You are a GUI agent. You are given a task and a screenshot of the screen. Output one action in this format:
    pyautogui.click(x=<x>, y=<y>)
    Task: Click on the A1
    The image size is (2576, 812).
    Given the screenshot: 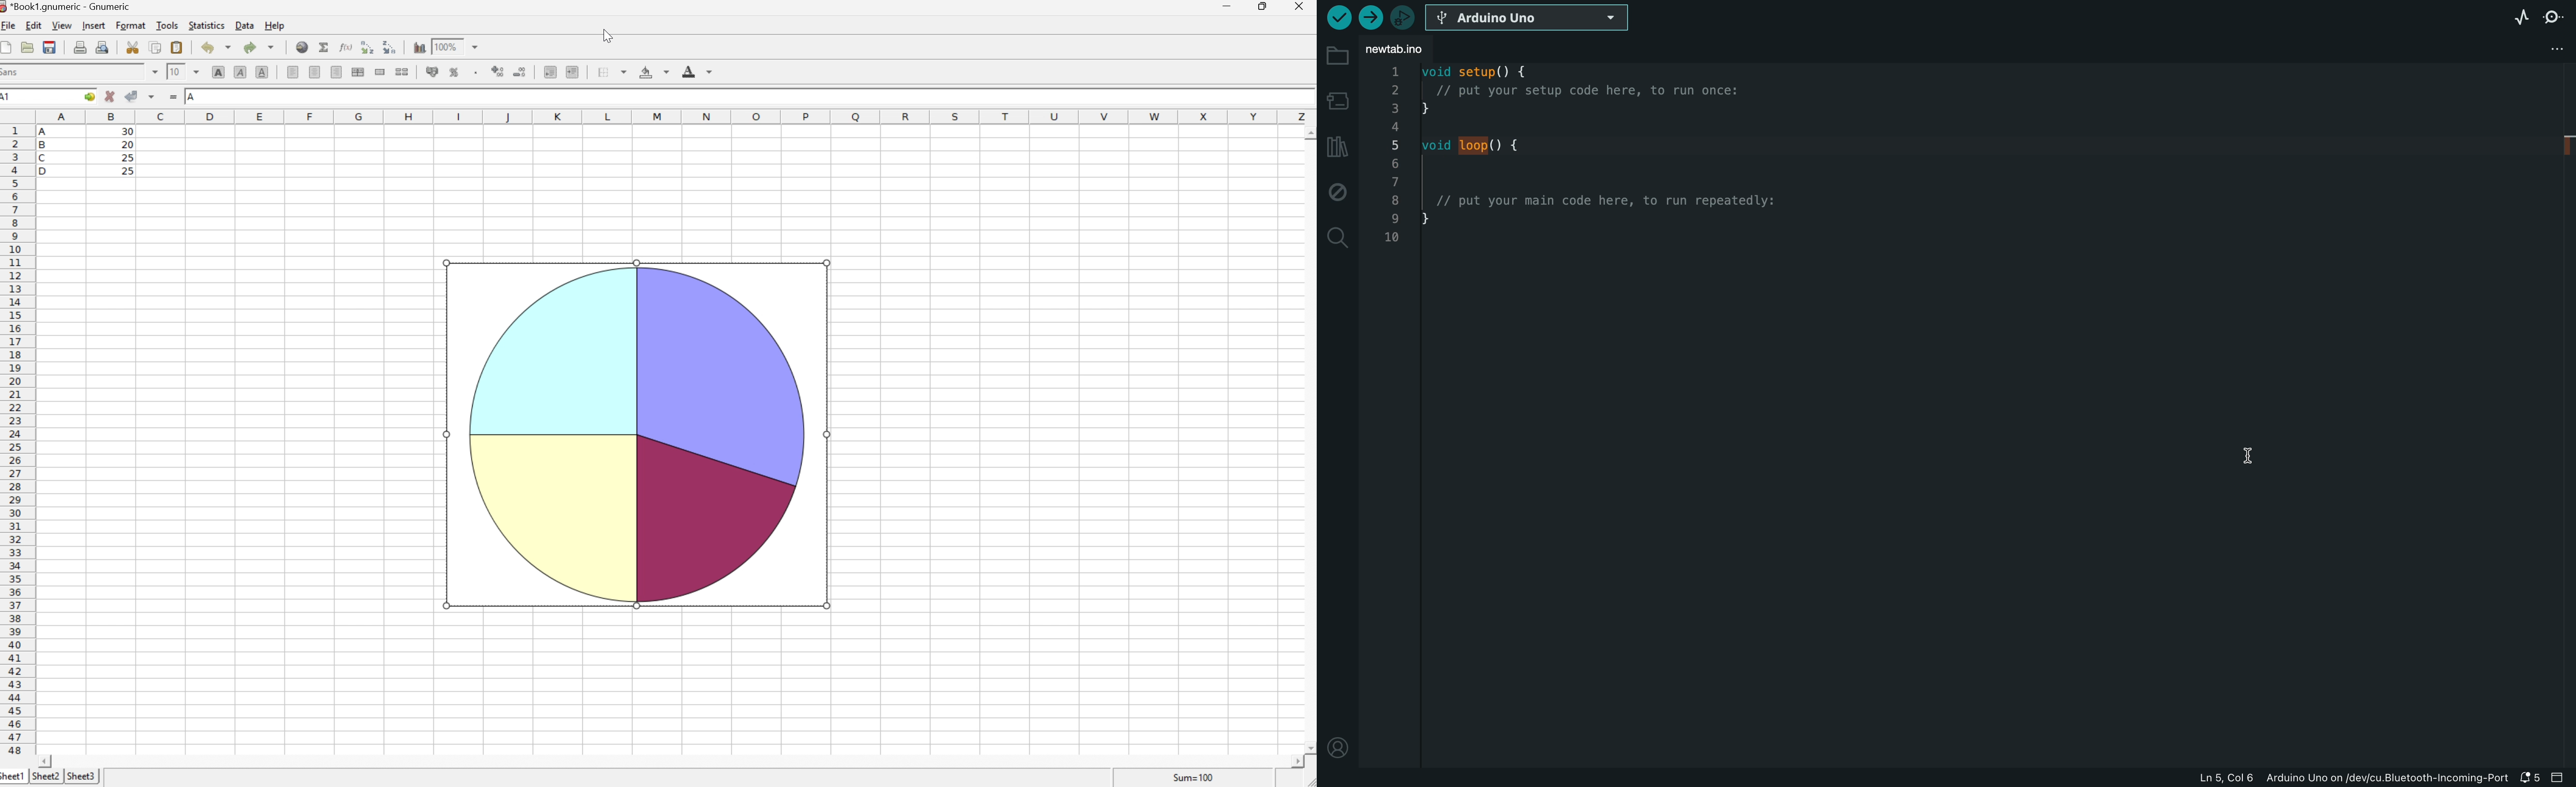 What is the action you would take?
    pyautogui.click(x=12, y=97)
    